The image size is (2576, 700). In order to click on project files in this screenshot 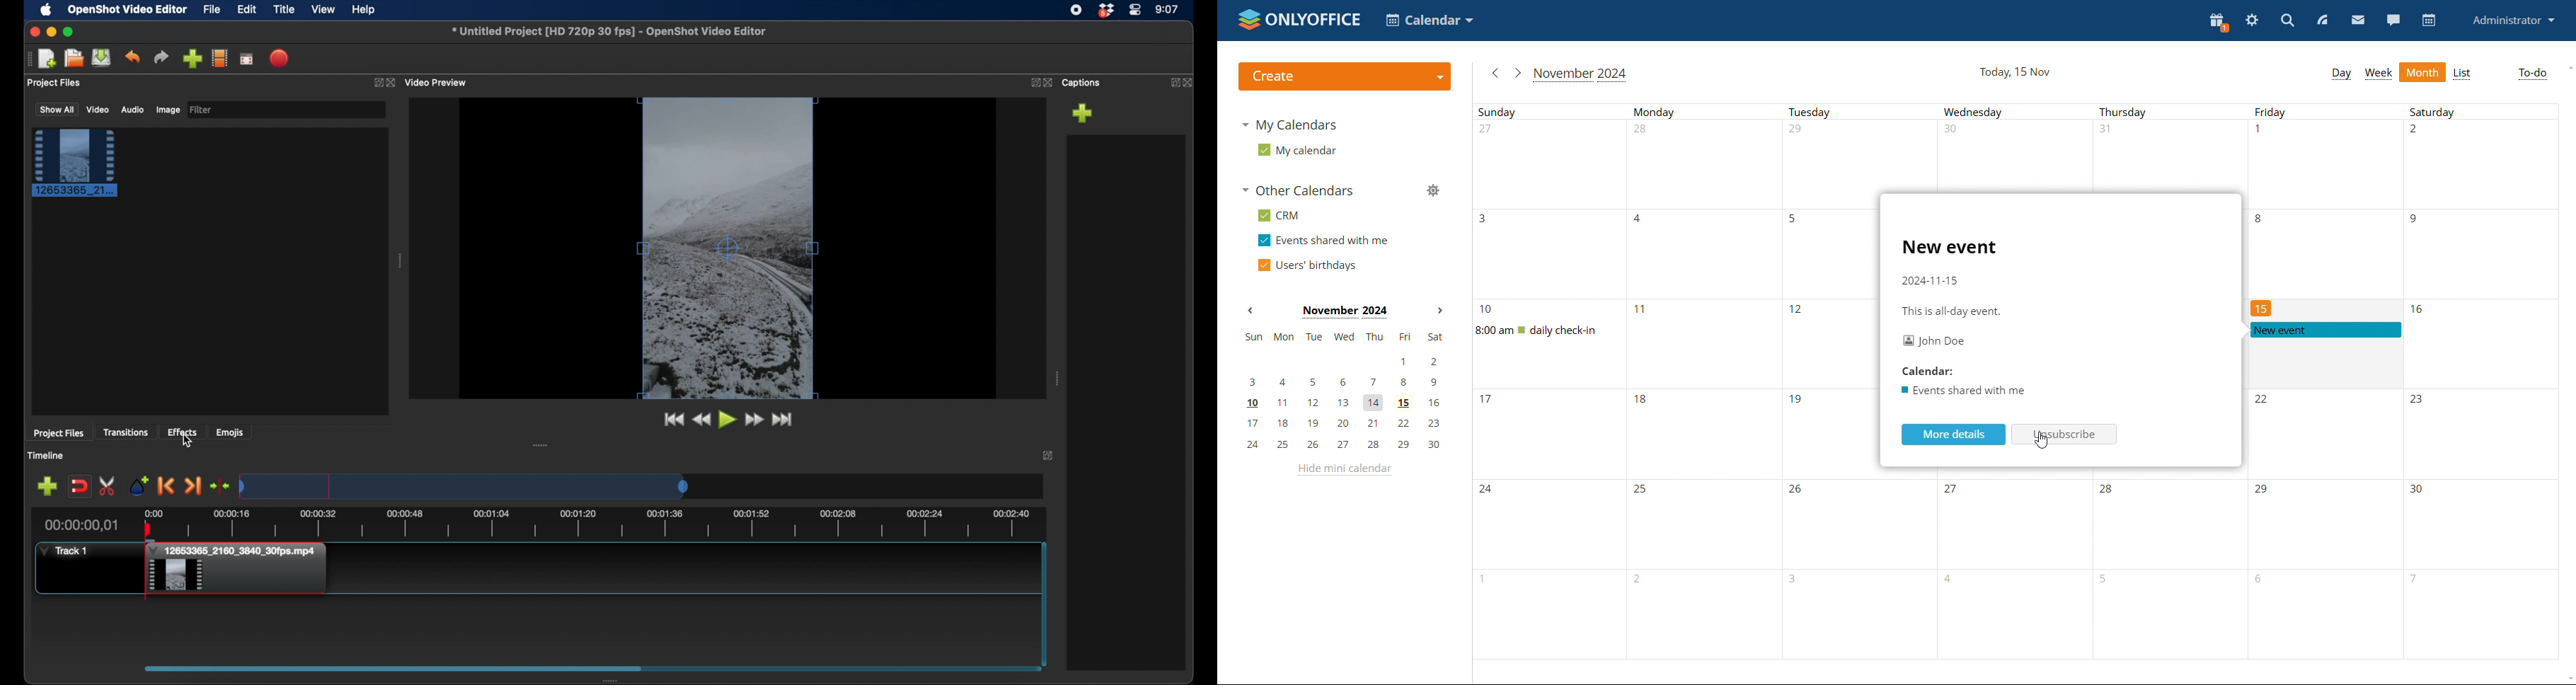, I will do `click(55, 83)`.